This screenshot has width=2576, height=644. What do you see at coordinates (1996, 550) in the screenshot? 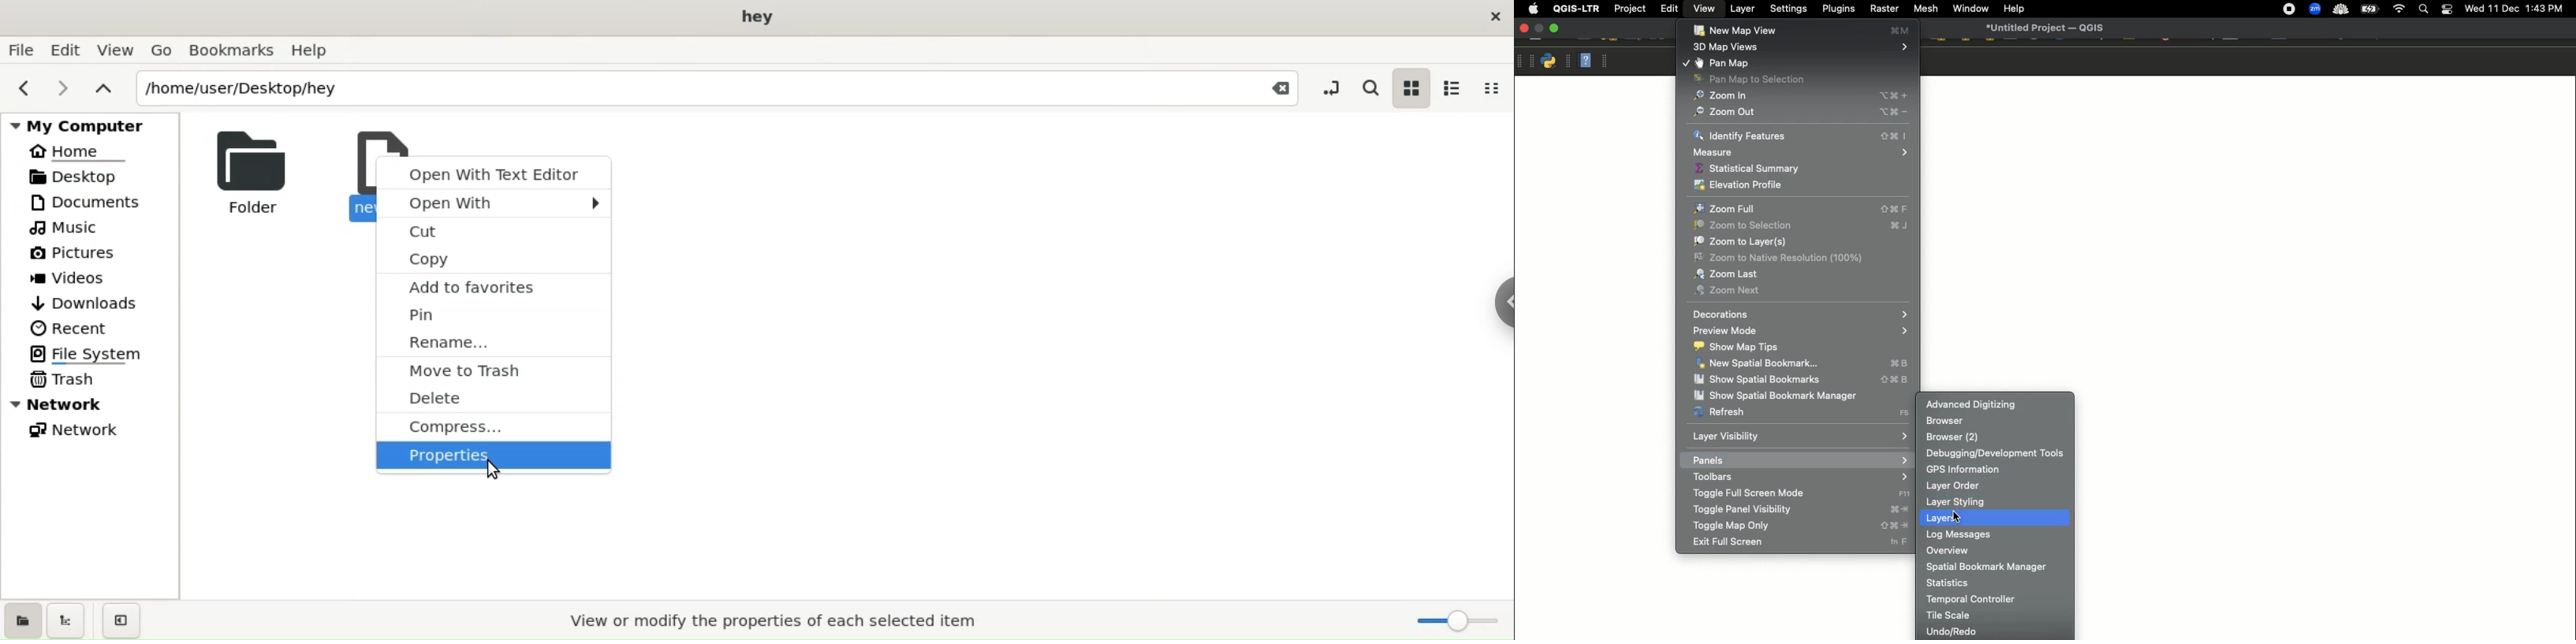
I see `Overview` at bounding box center [1996, 550].